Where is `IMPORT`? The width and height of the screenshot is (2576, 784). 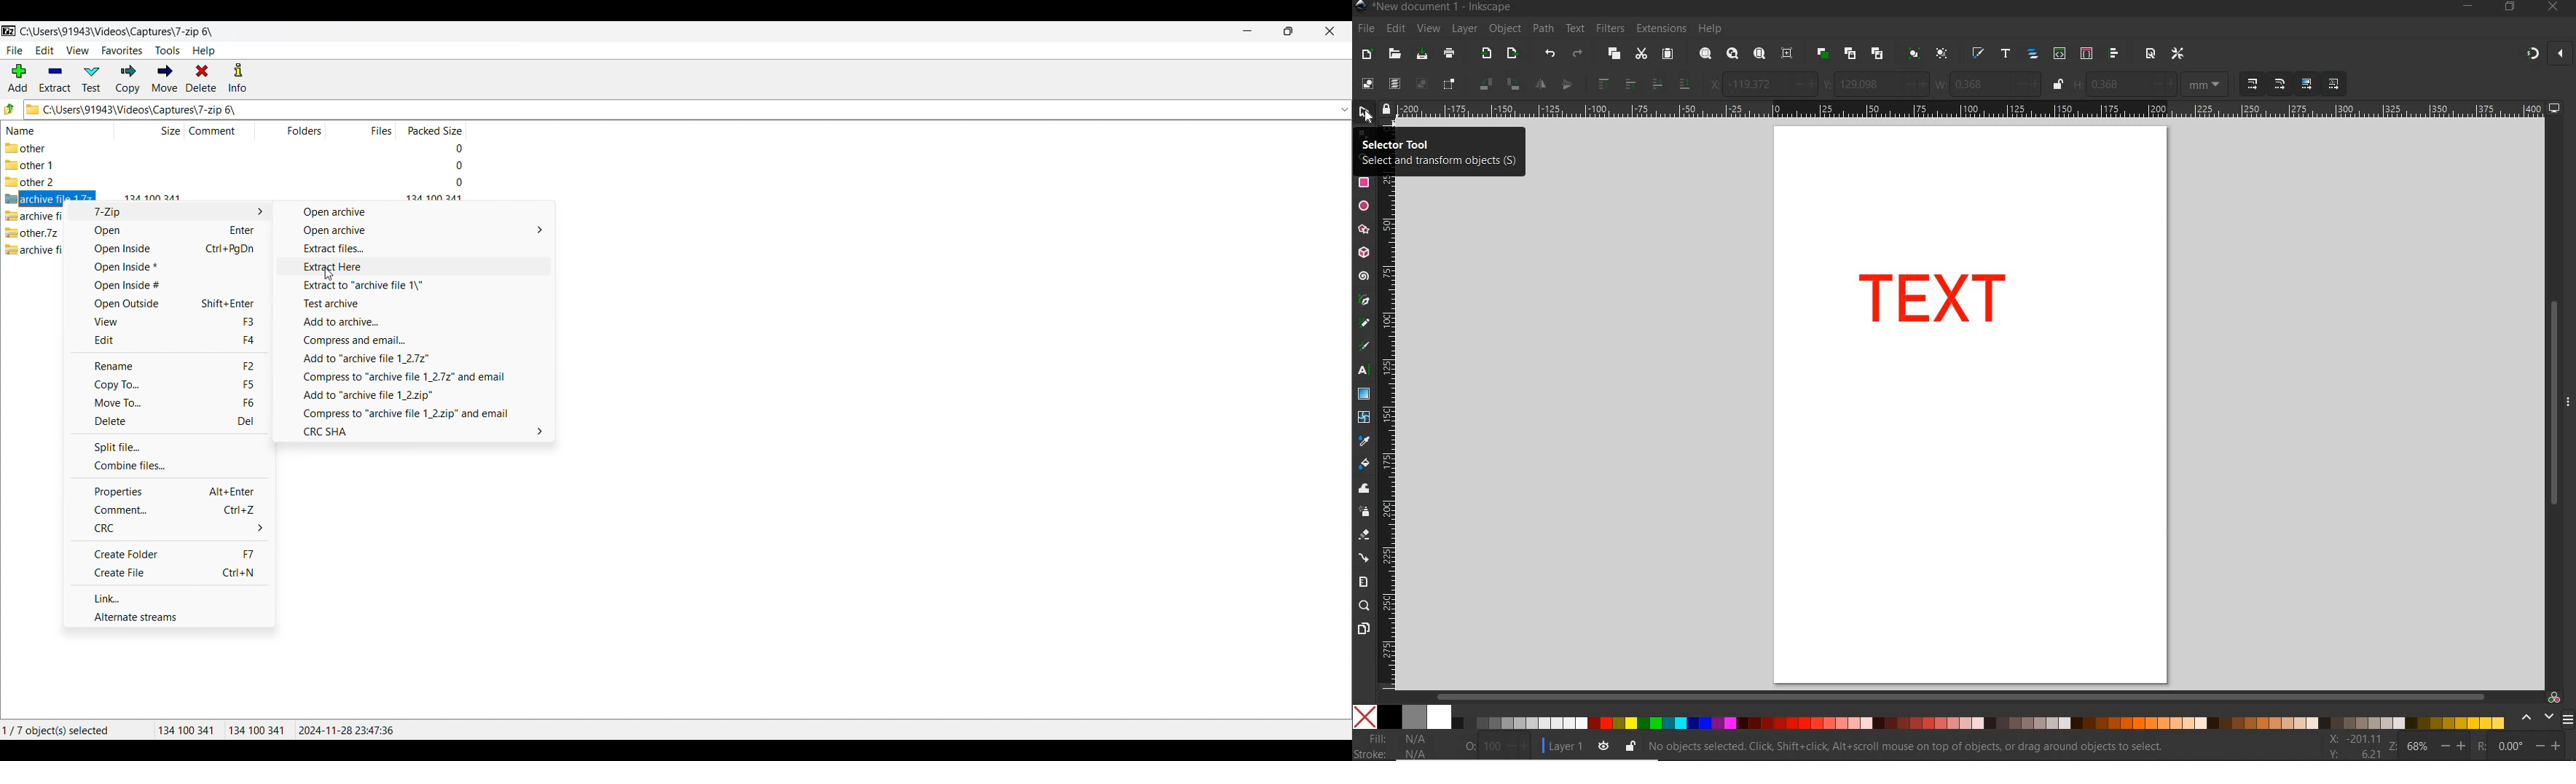
IMPORT is located at coordinates (1484, 54).